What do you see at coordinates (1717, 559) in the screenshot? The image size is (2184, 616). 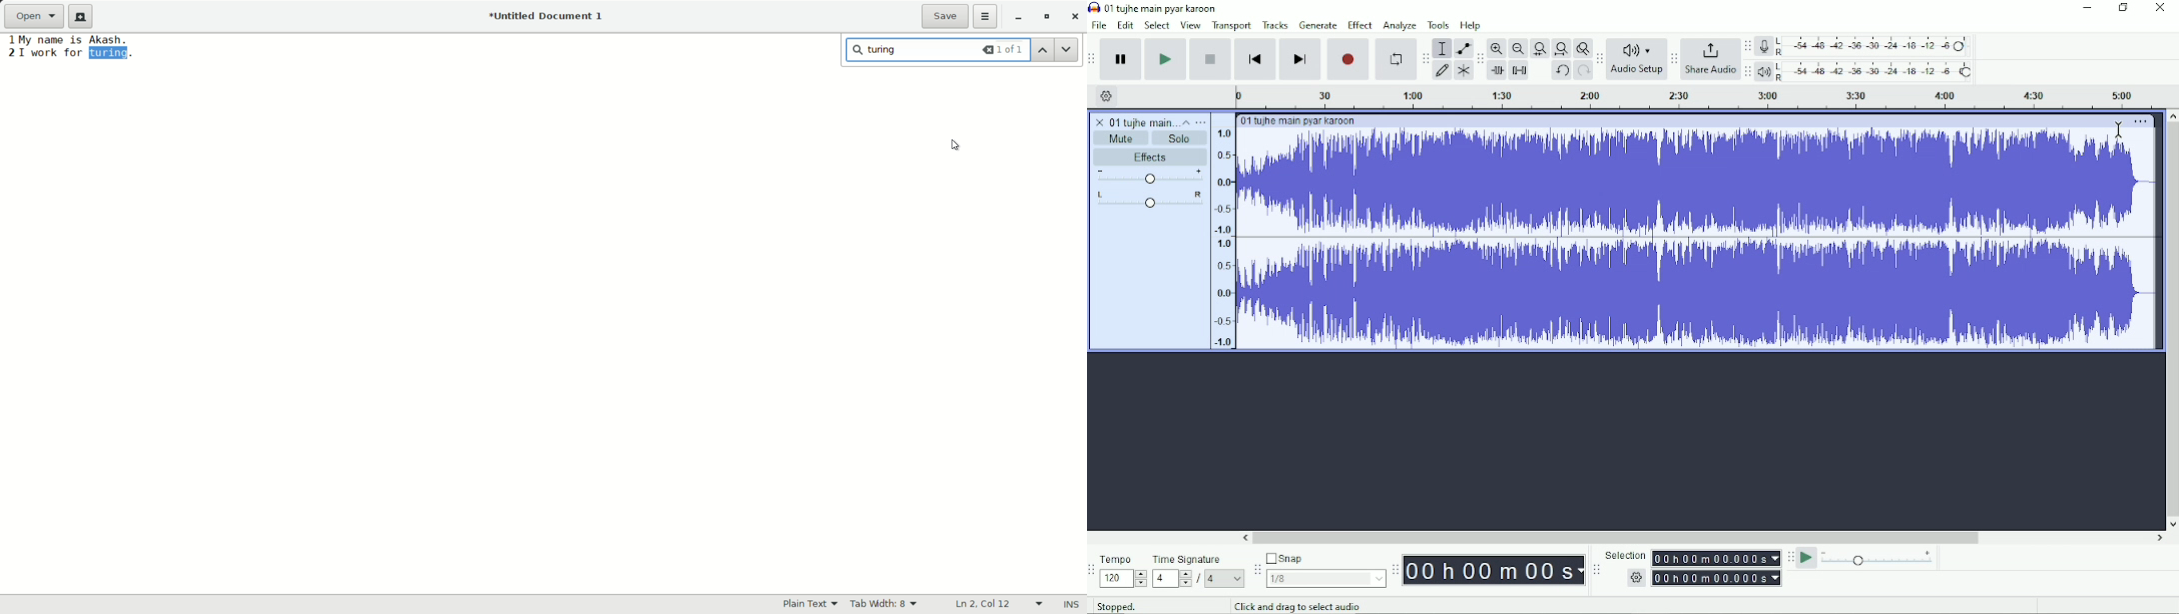 I see `00h00m00.000s` at bounding box center [1717, 559].